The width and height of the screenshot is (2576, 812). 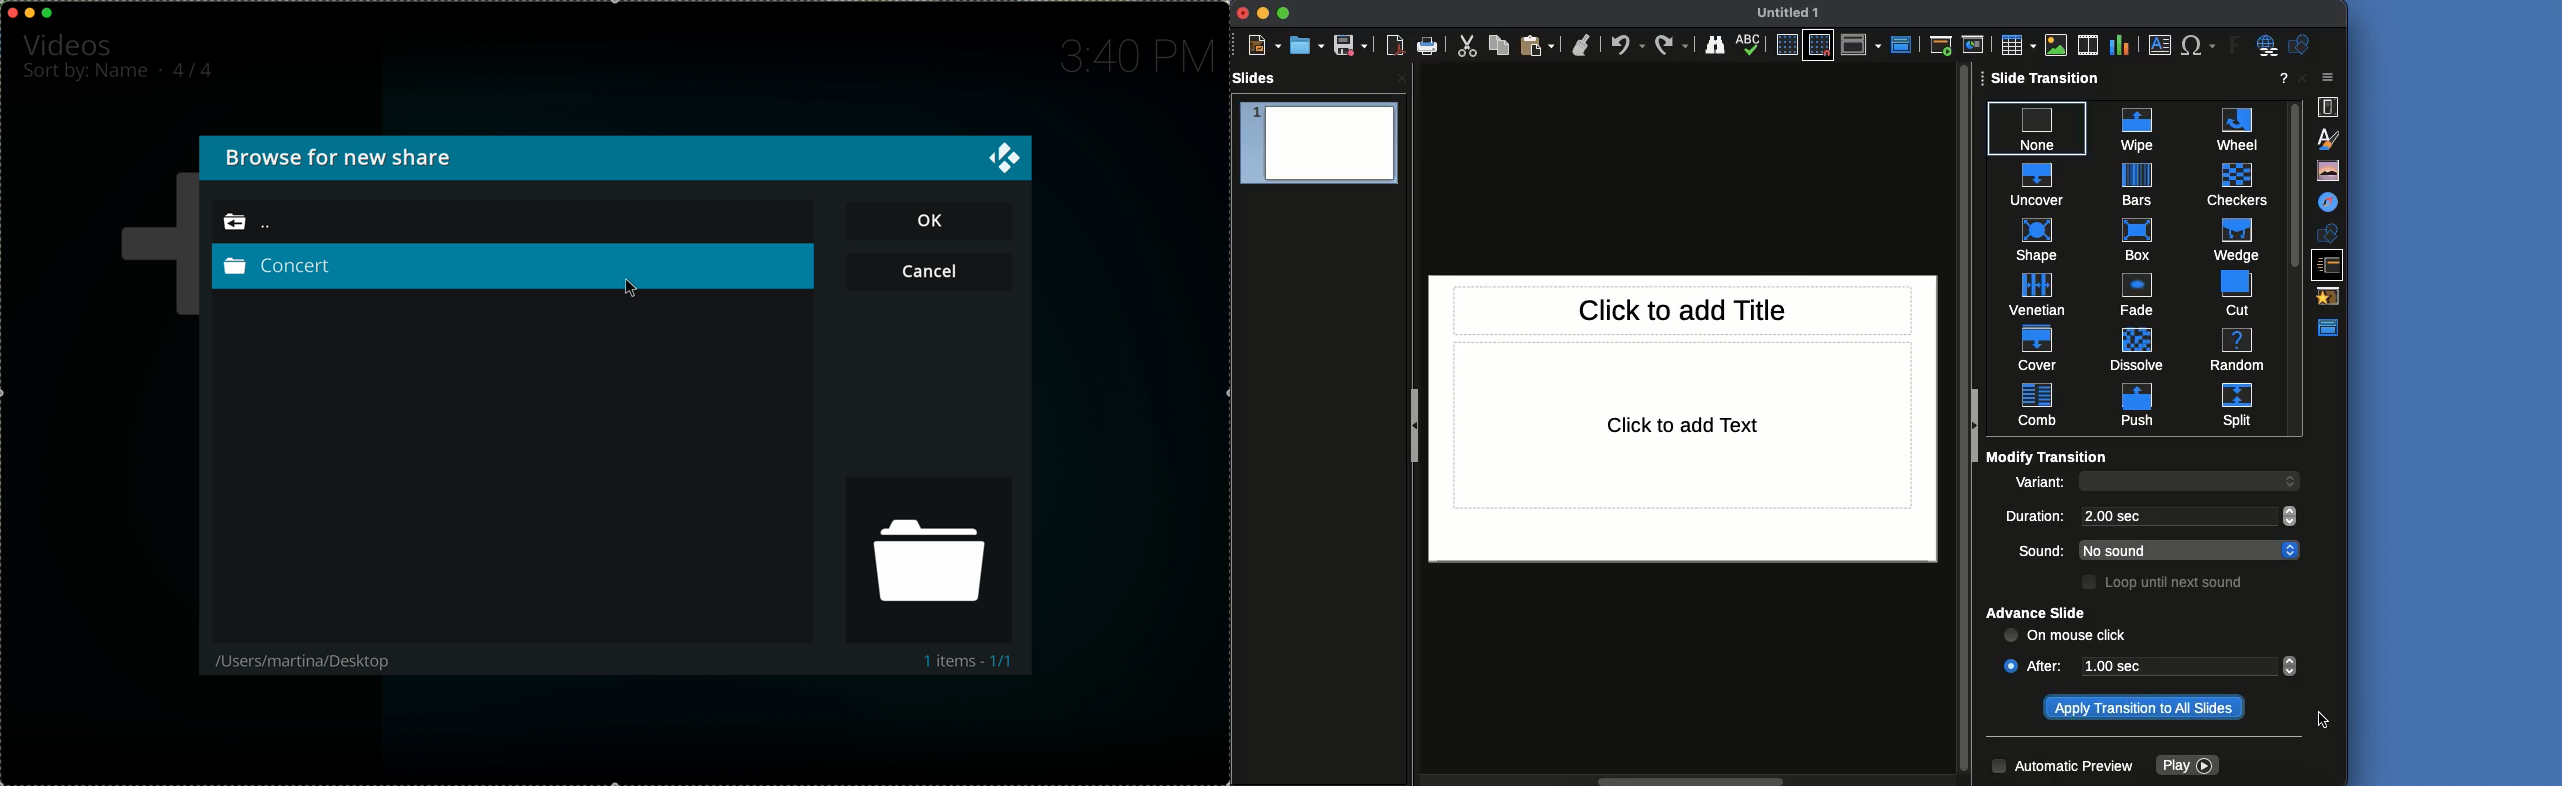 What do you see at coordinates (513, 272) in the screenshot?
I see `click on concert folder` at bounding box center [513, 272].